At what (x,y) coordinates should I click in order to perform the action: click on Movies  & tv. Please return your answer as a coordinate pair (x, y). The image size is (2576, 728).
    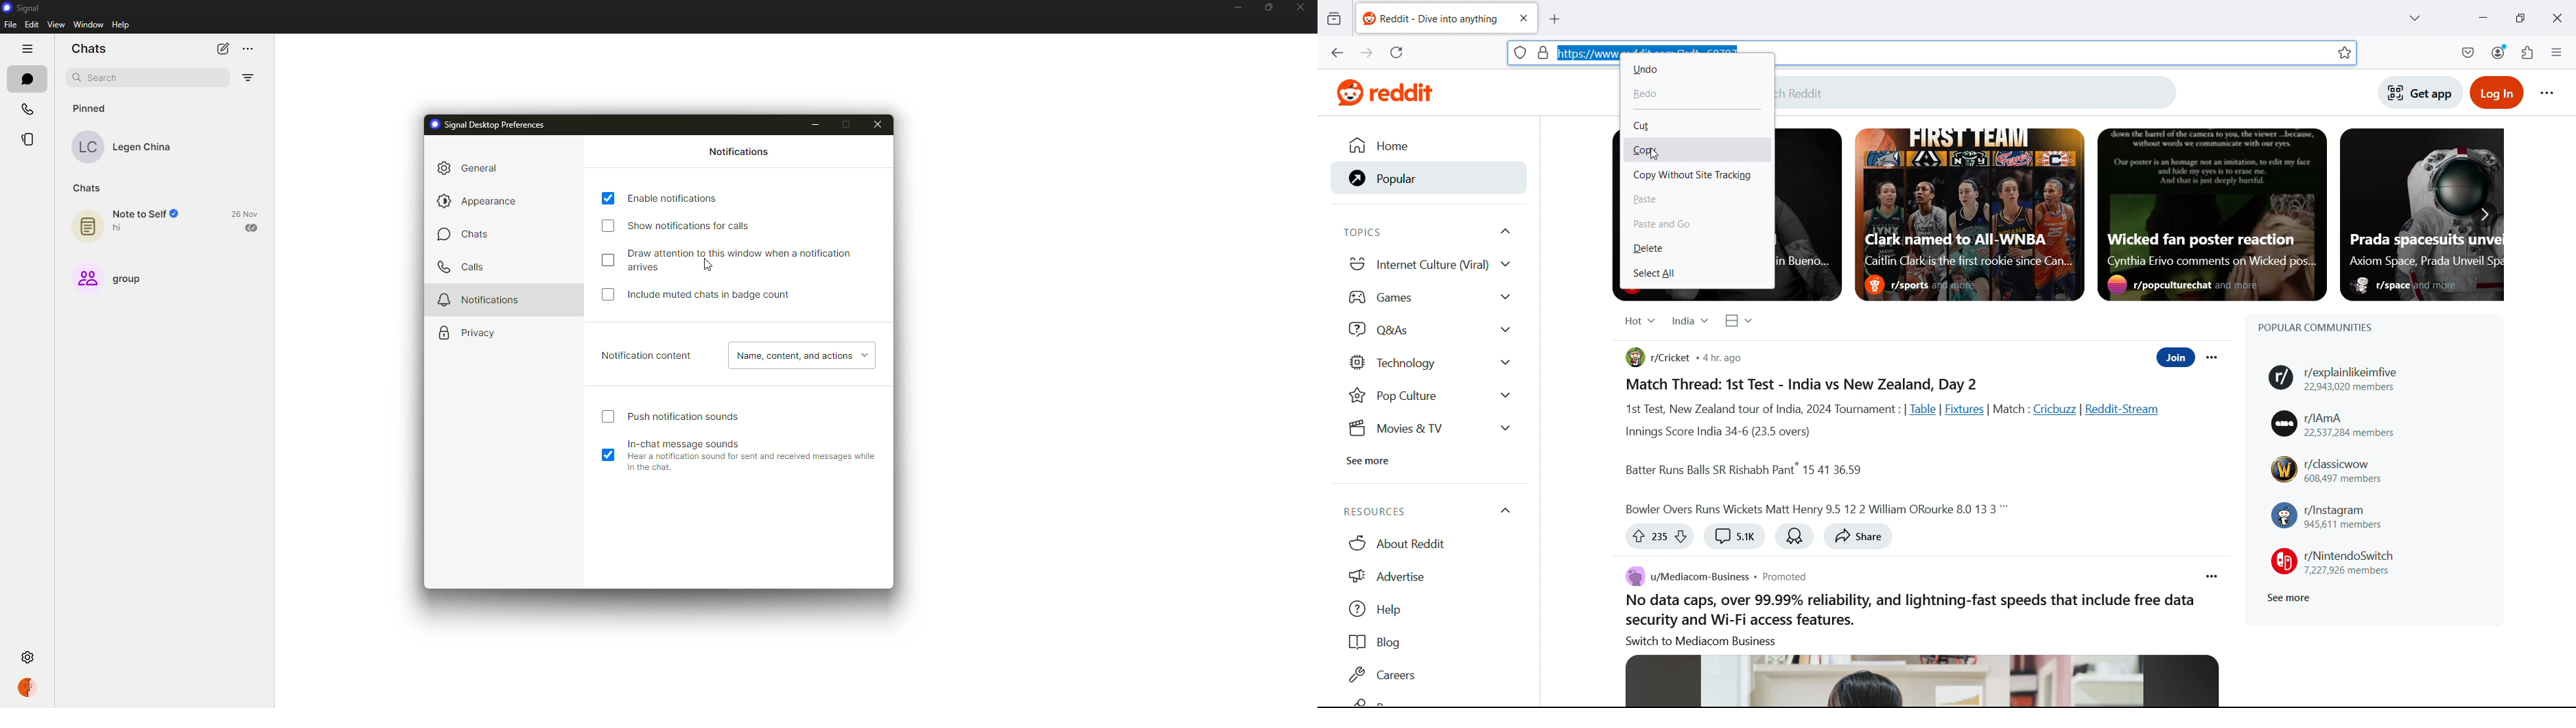
    Looking at the image, I should click on (1427, 429).